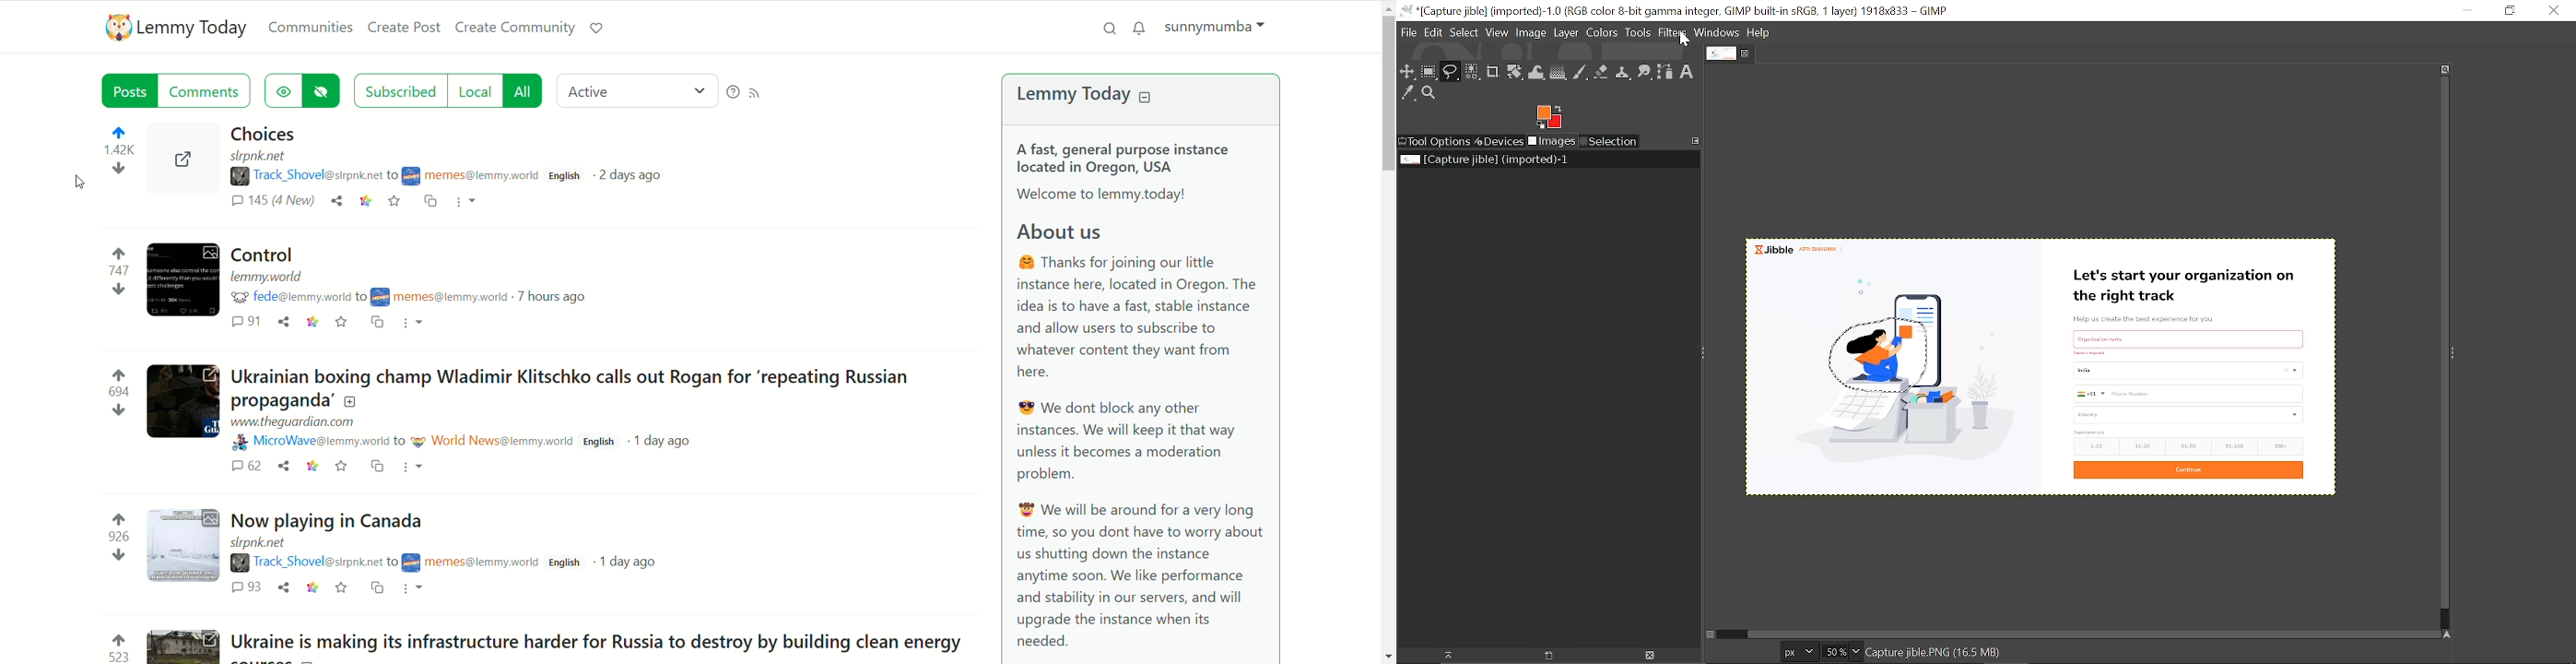 The height and width of the screenshot is (672, 2576). I want to click on poster image, so click(412, 175).